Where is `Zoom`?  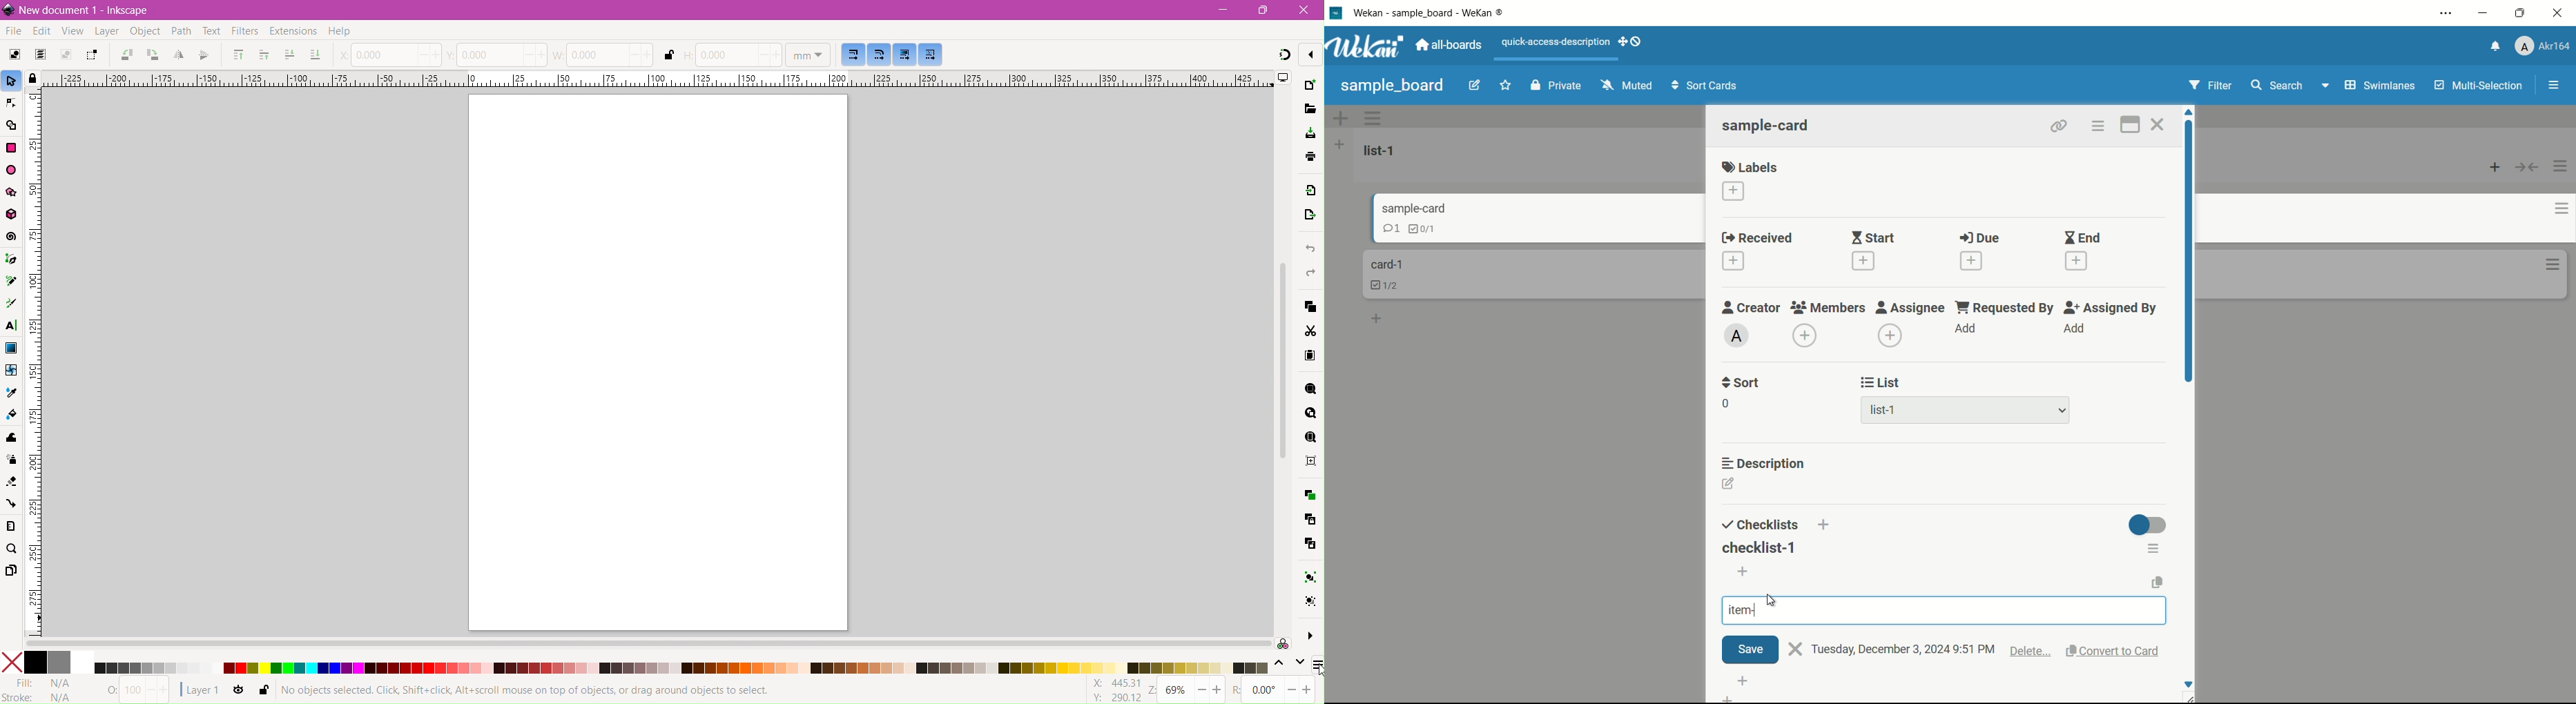 Zoom is located at coordinates (1187, 691).